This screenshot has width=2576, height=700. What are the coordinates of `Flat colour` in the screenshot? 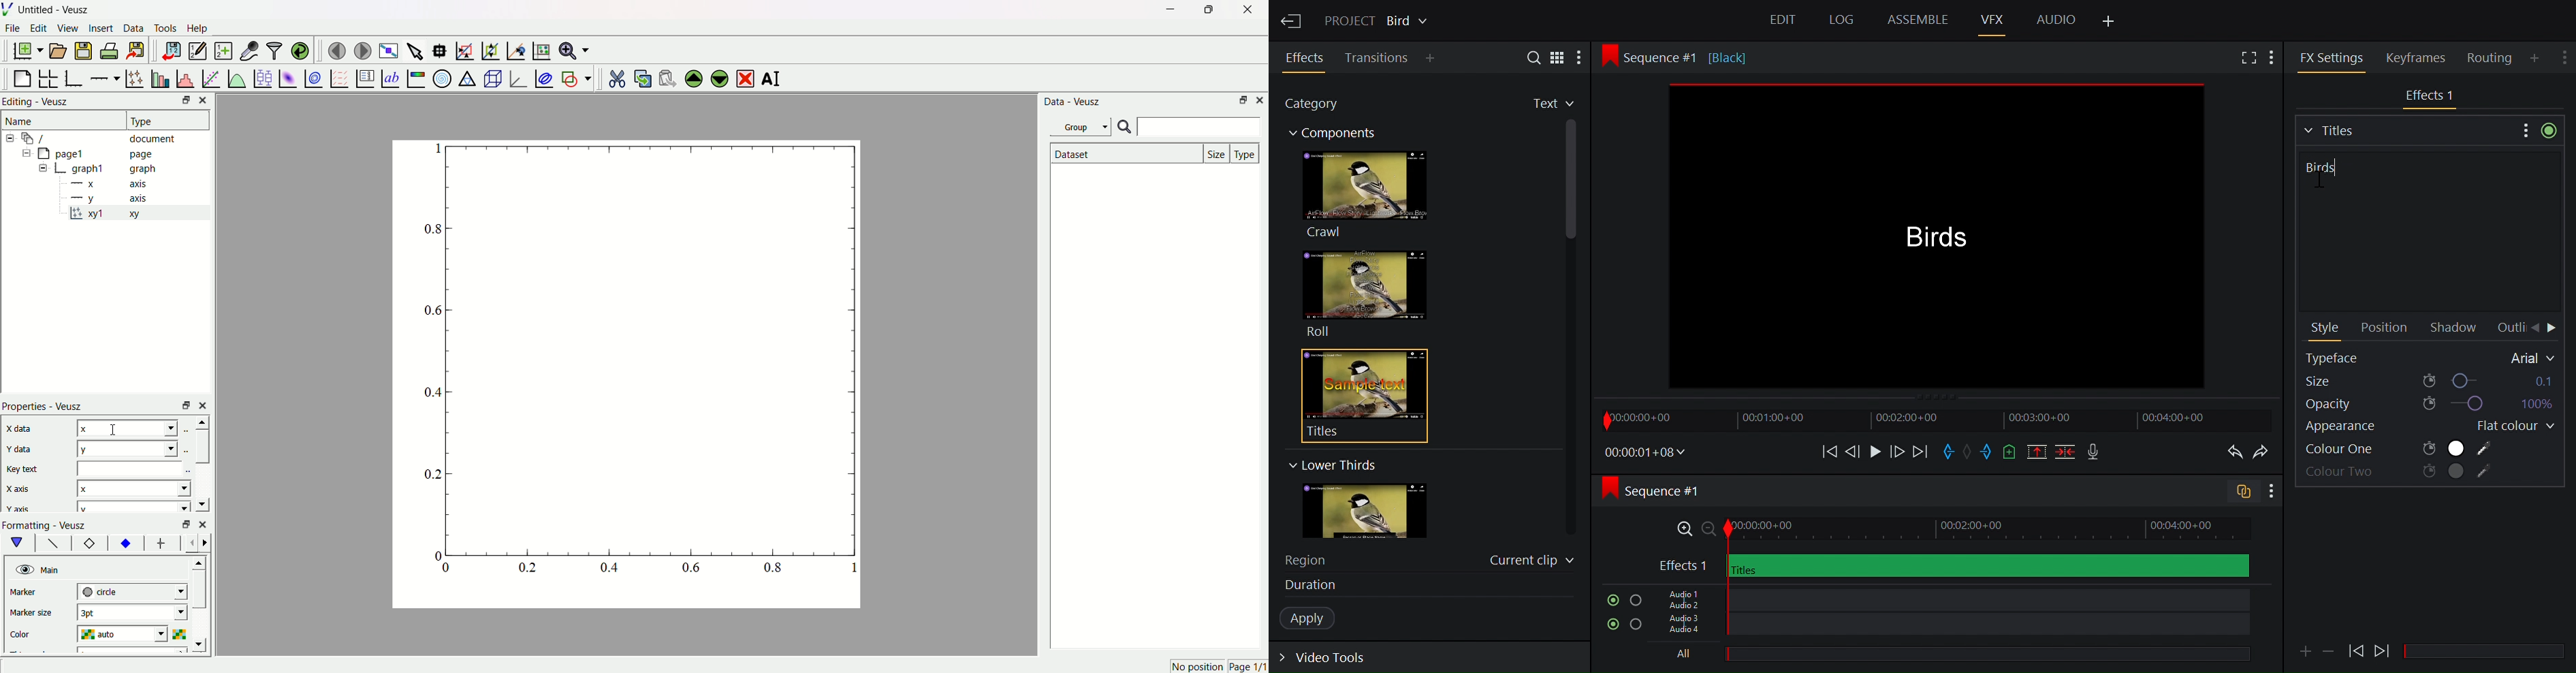 It's located at (2510, 426).